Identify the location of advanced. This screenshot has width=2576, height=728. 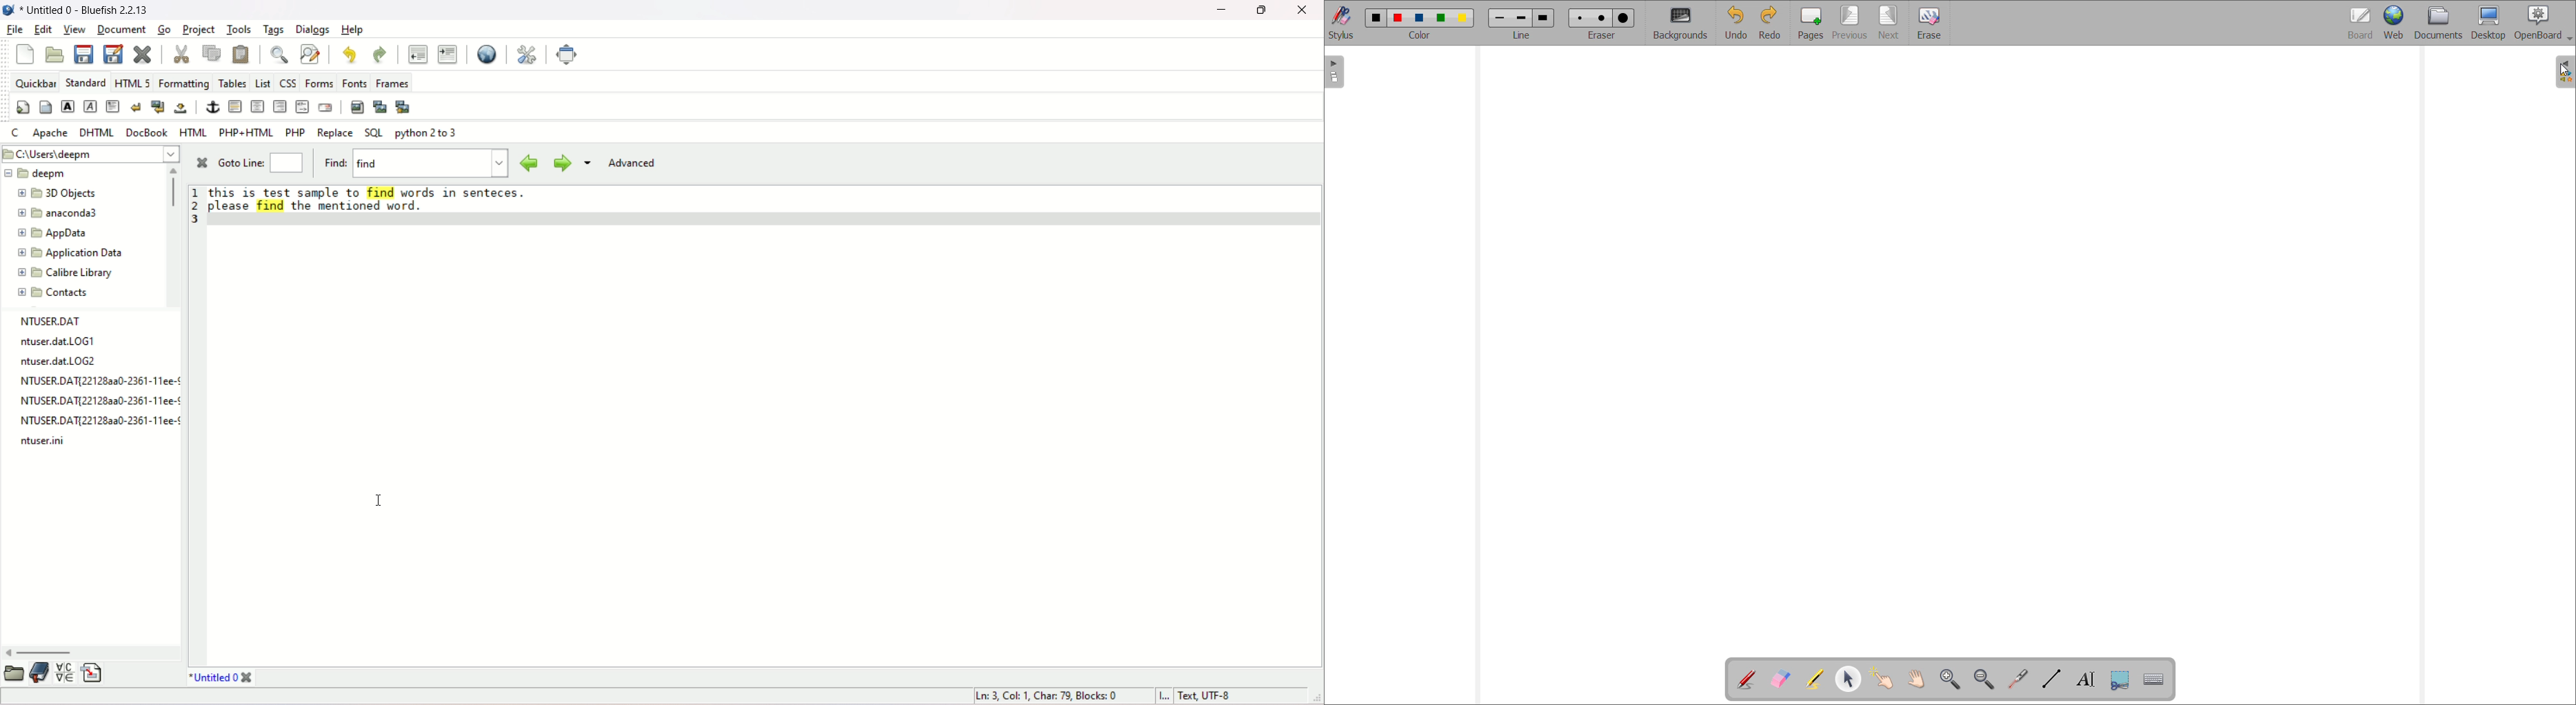
(636, 166).